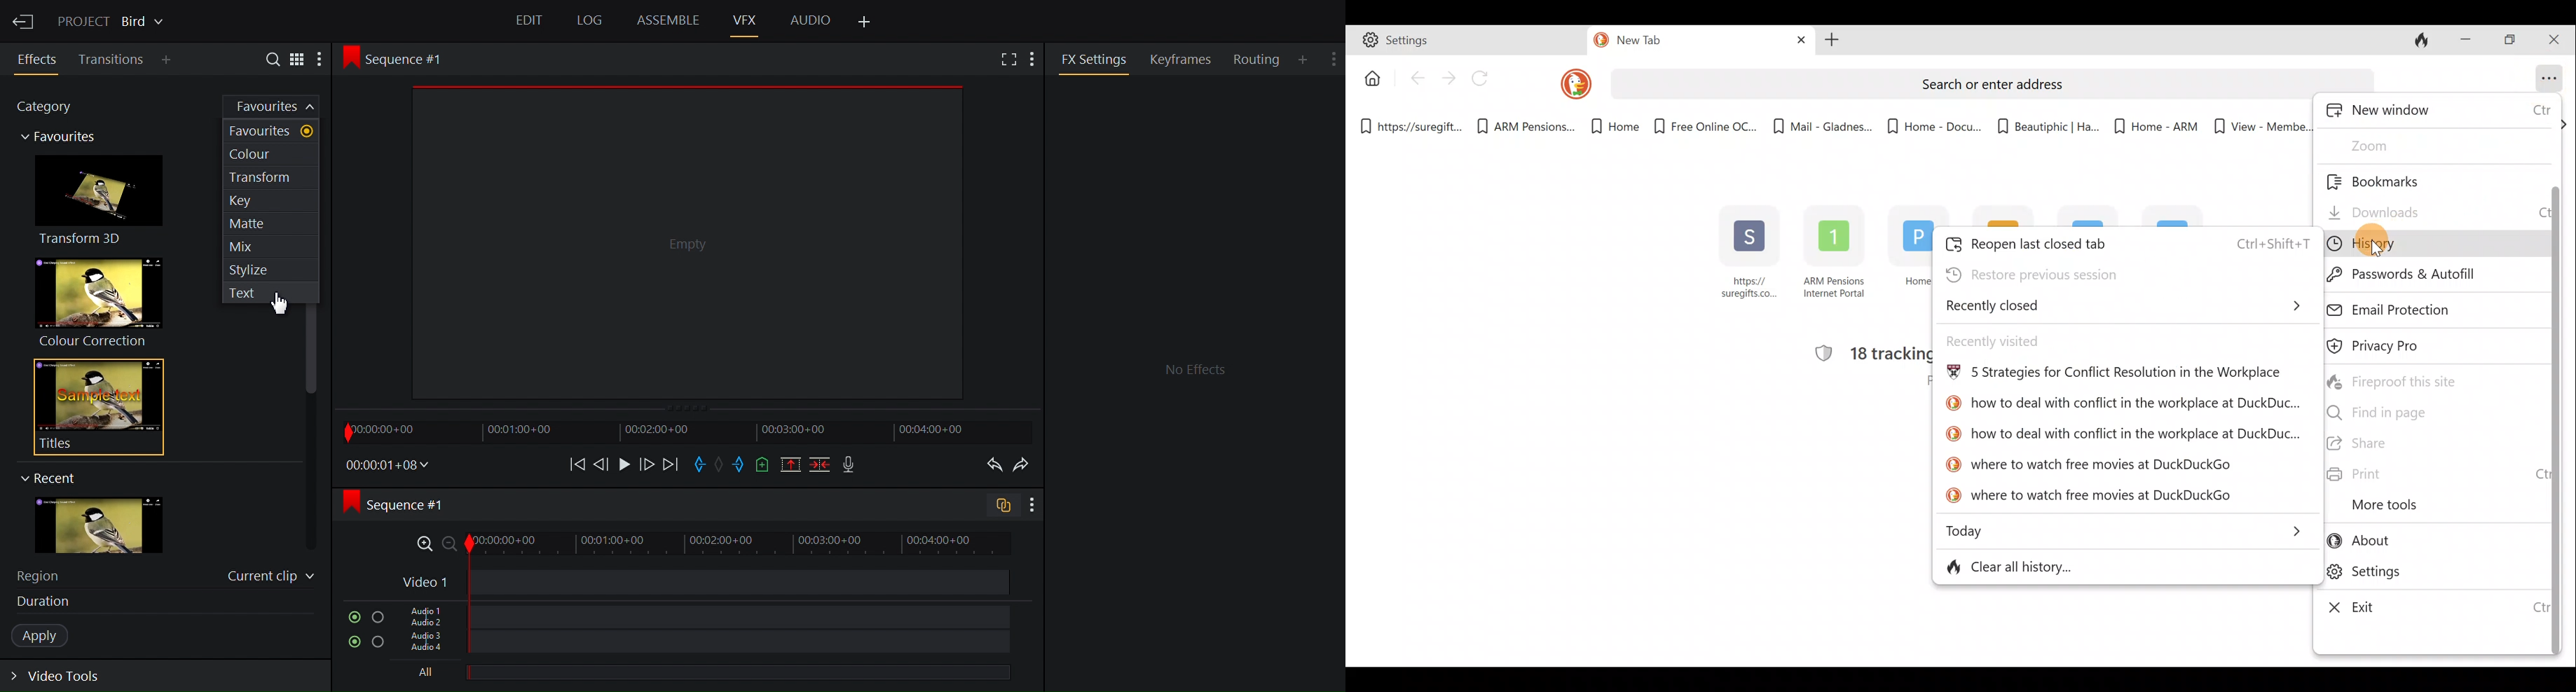 The width and height of the screenshot is (2576, 700). I want to click on Text, so click(268, 293).